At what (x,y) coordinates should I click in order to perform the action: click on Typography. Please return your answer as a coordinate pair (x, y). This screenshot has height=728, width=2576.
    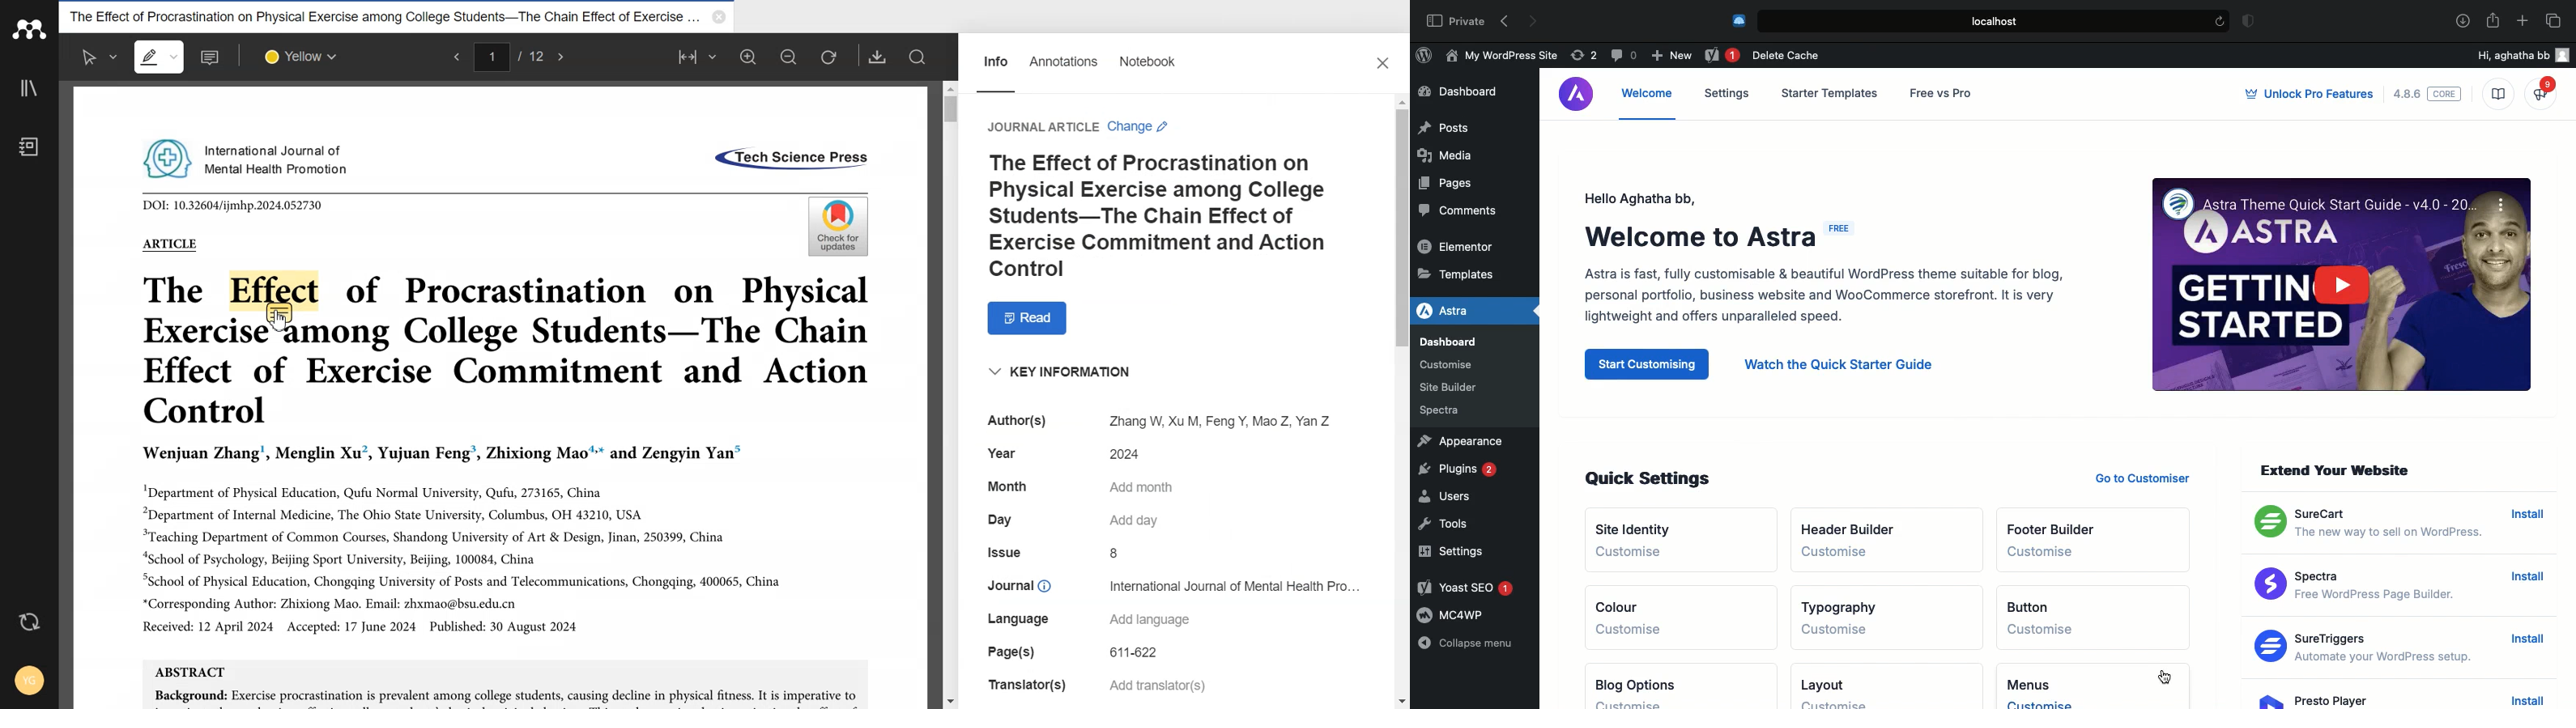
    Looking at the image, I should click on (1843, 606).